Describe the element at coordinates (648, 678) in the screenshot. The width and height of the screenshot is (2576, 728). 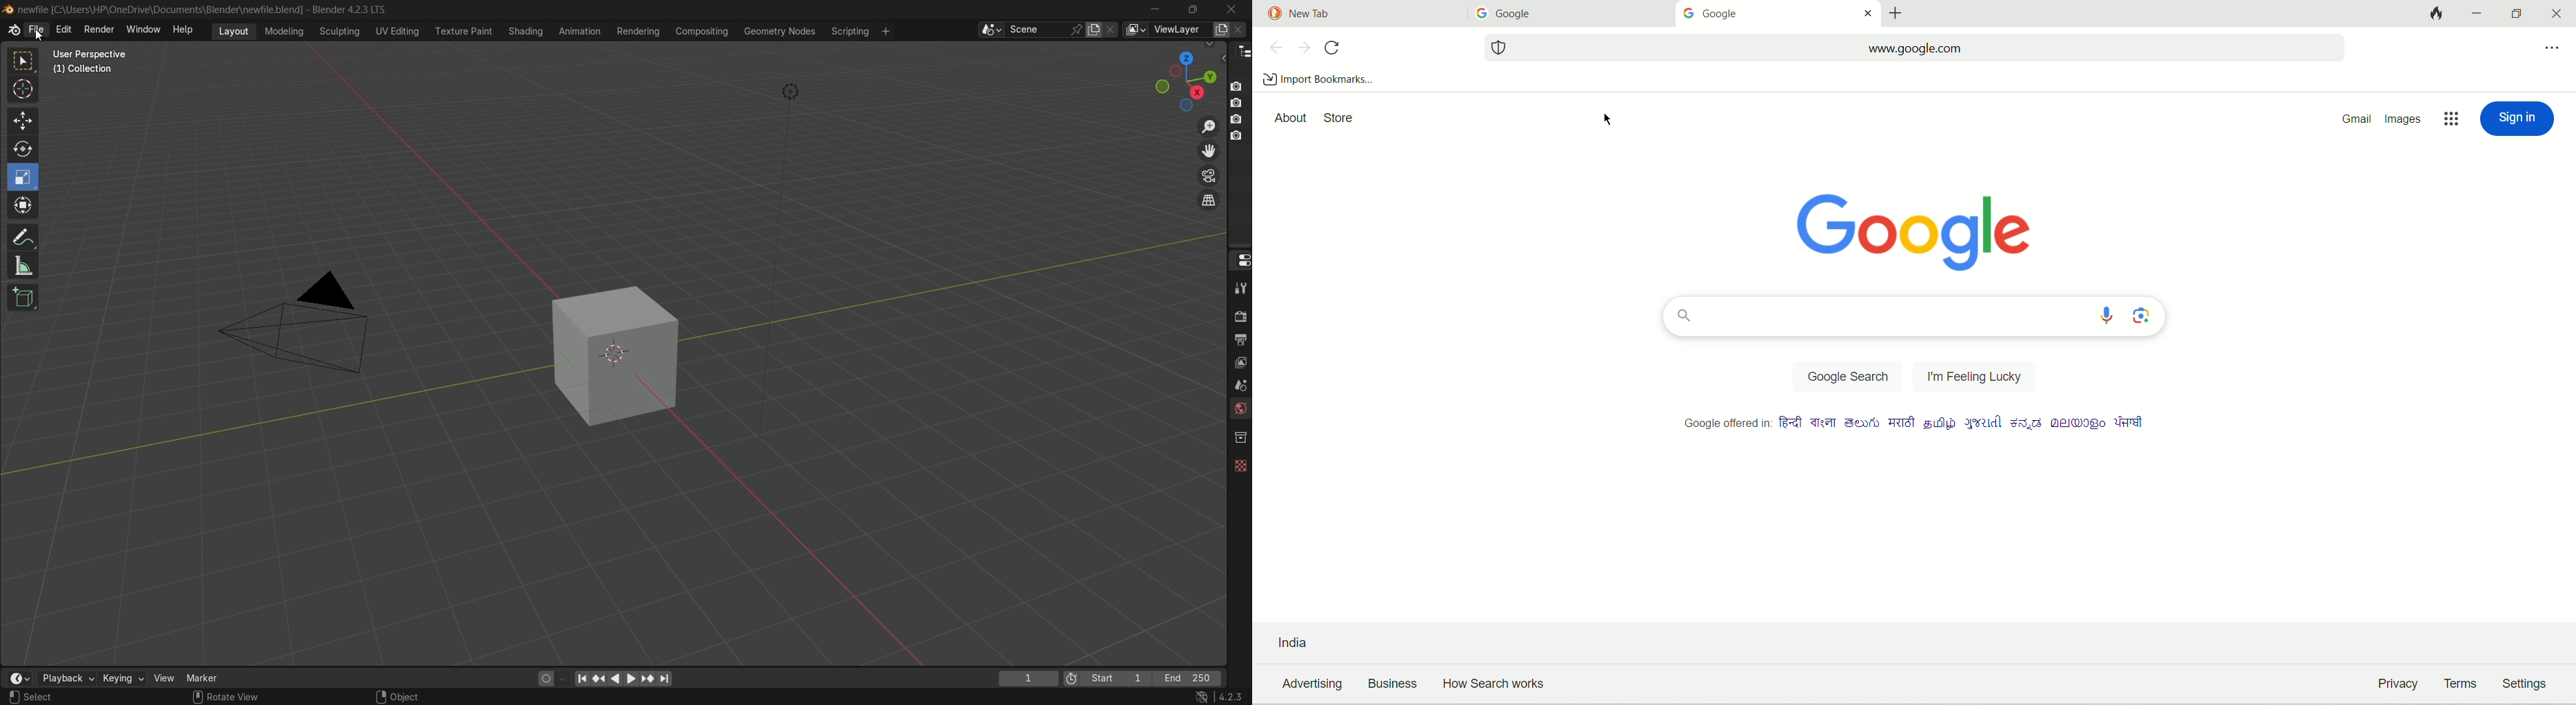
I see `jump to keyframe` at that location.